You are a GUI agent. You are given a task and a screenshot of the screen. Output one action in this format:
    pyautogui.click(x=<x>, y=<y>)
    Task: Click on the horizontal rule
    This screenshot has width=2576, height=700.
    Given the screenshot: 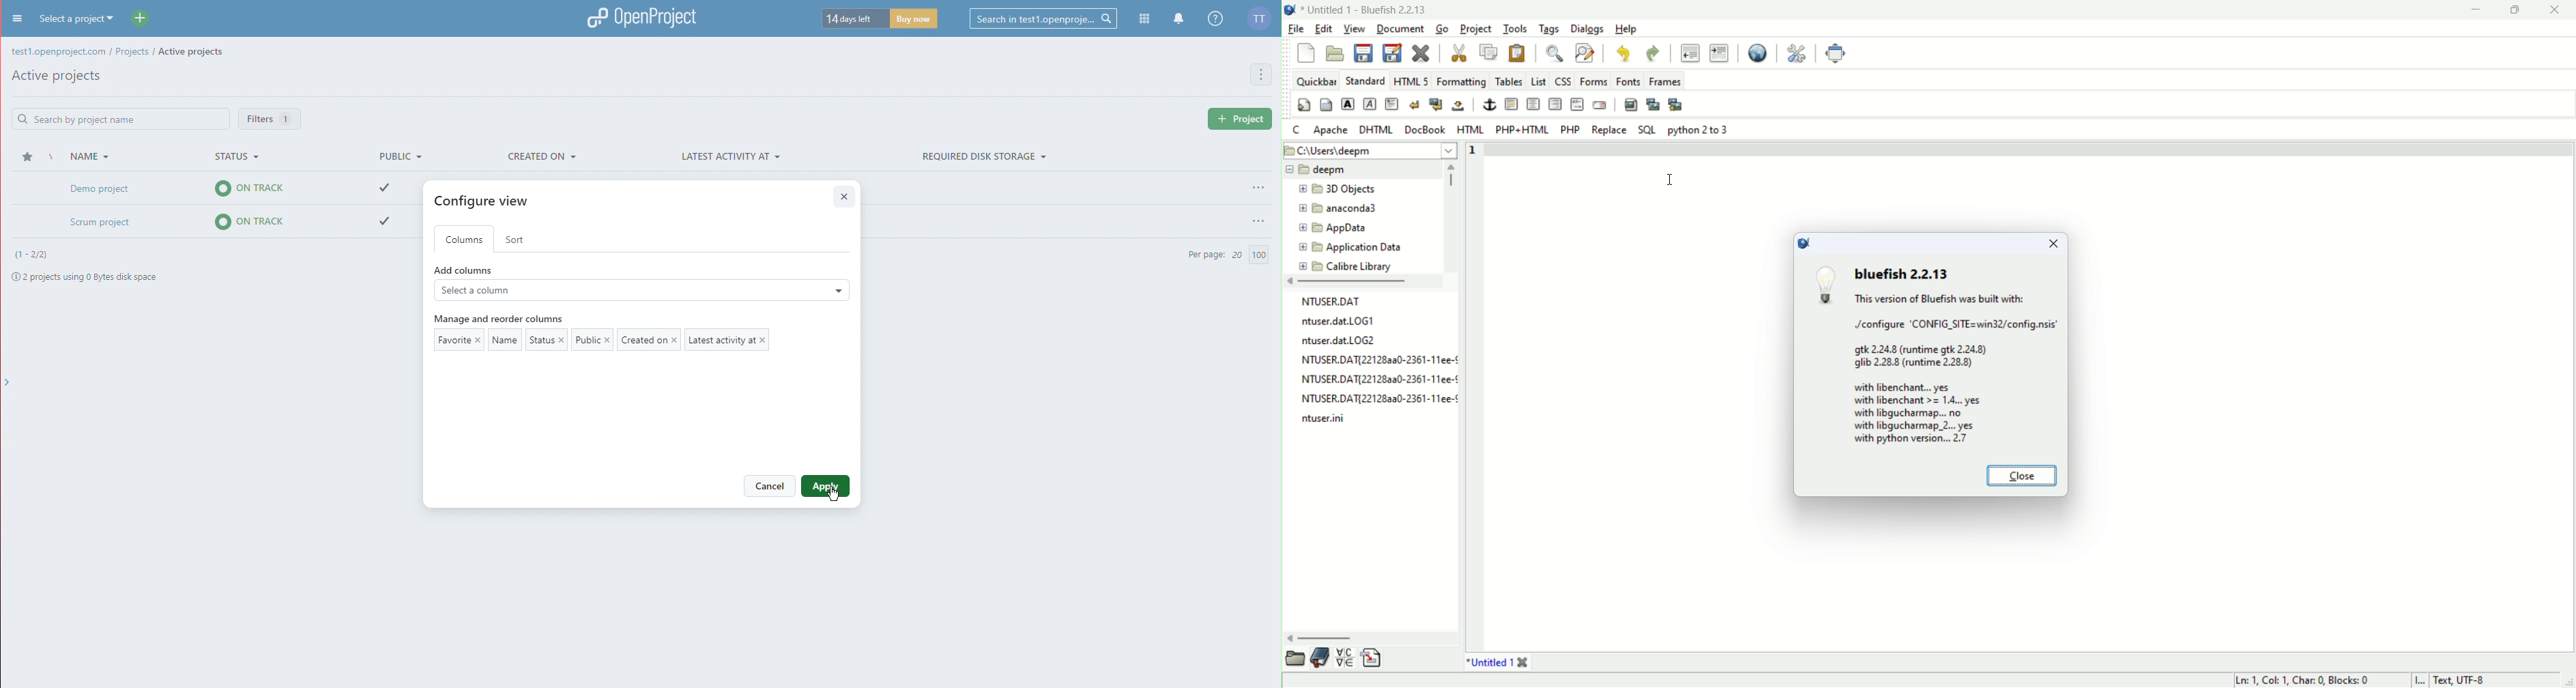 What is the action you would take?
    pyautogui.click(x=1511, y=104)
    